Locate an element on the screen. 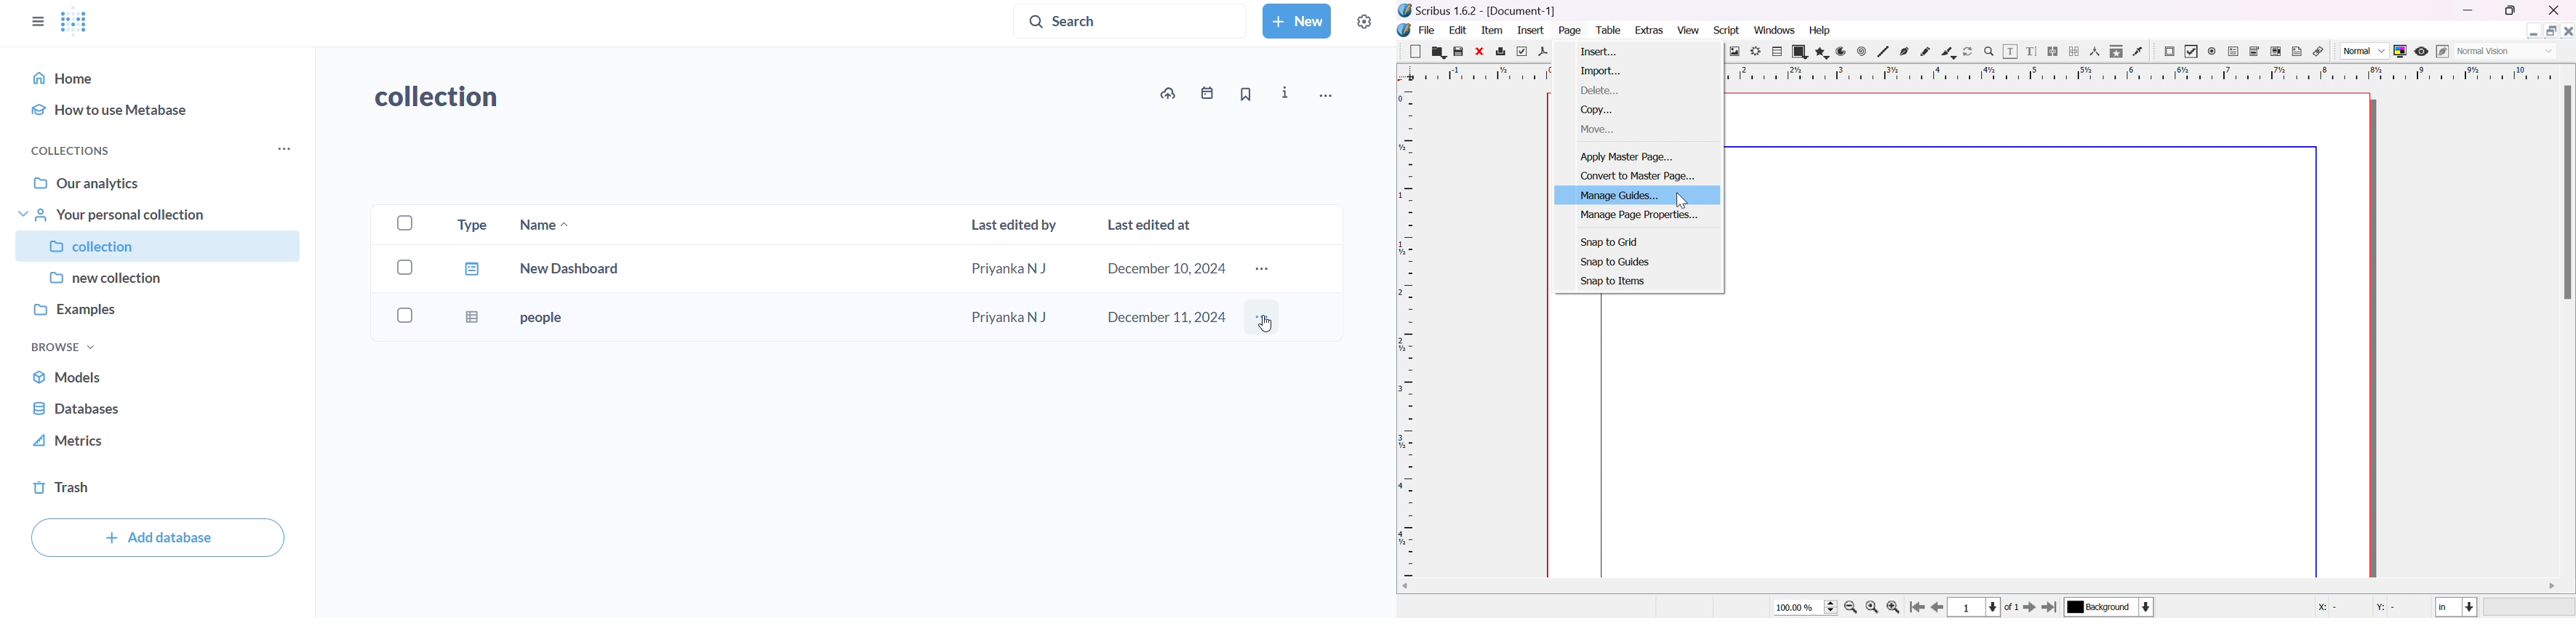 This screenshot has width=2576, height=644. toggle color management system is located at coordinates (2403, 50).